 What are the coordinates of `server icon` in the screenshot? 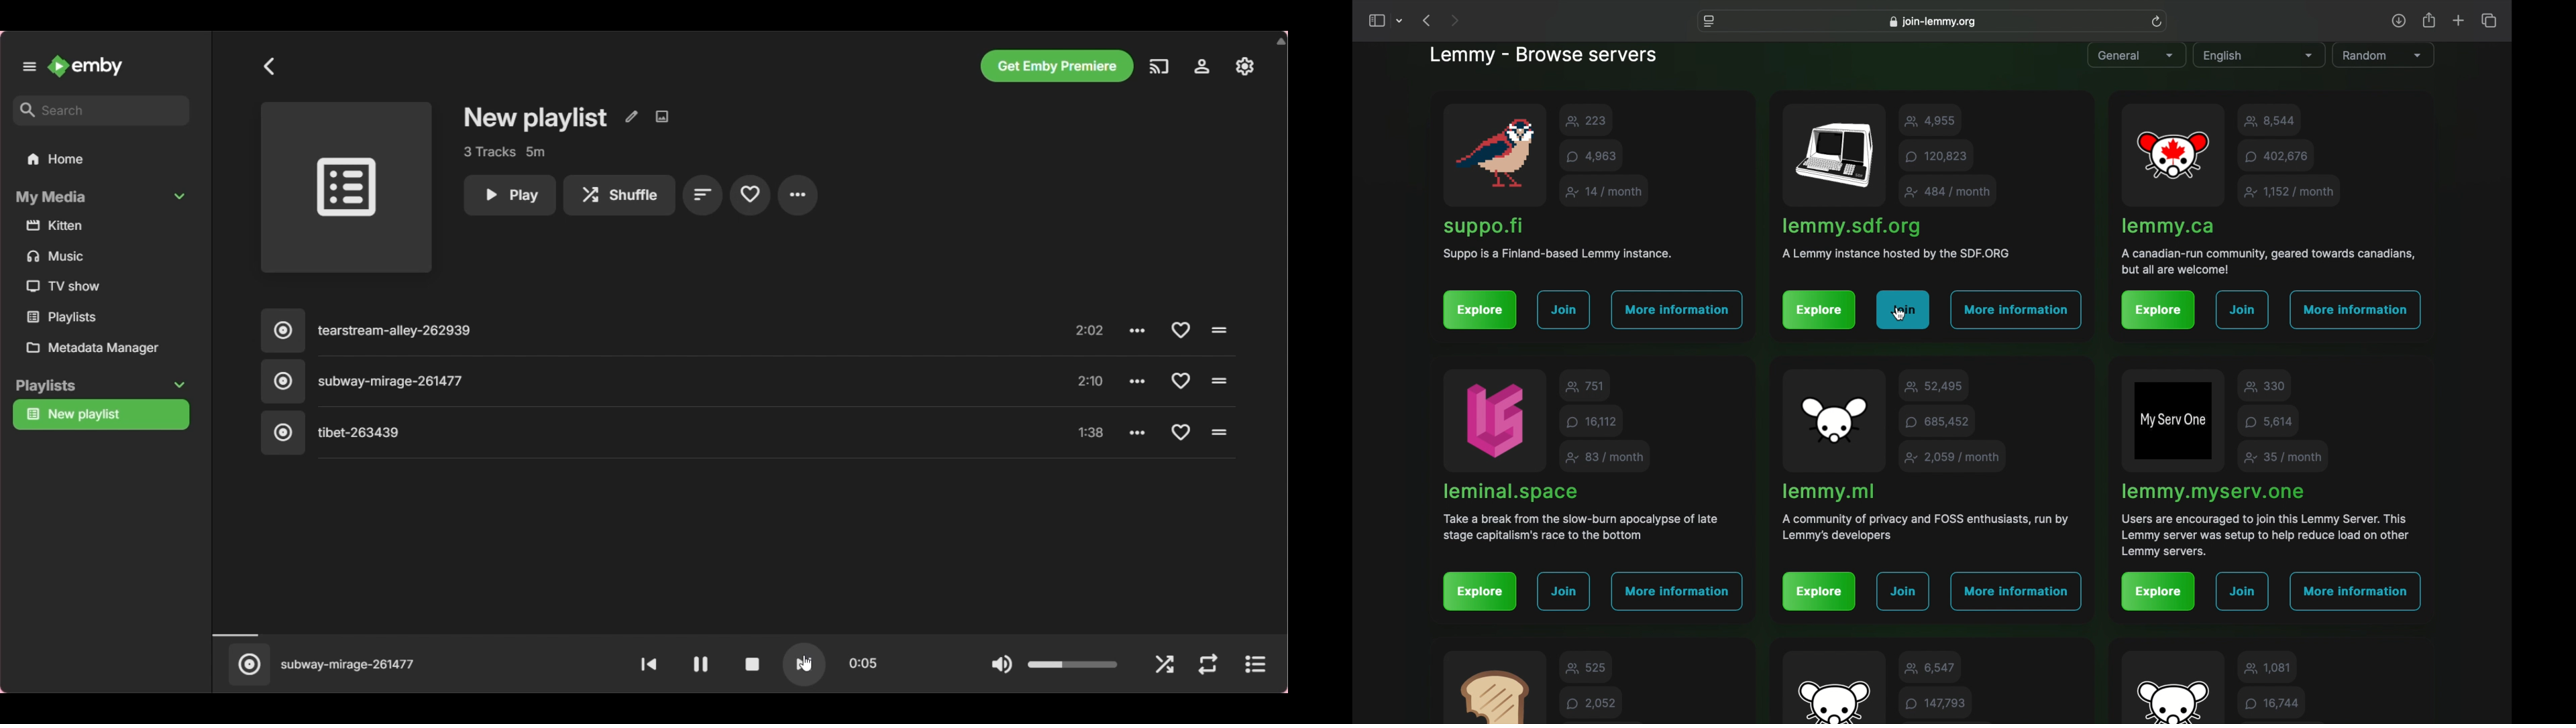 It's located at (2174, 420).